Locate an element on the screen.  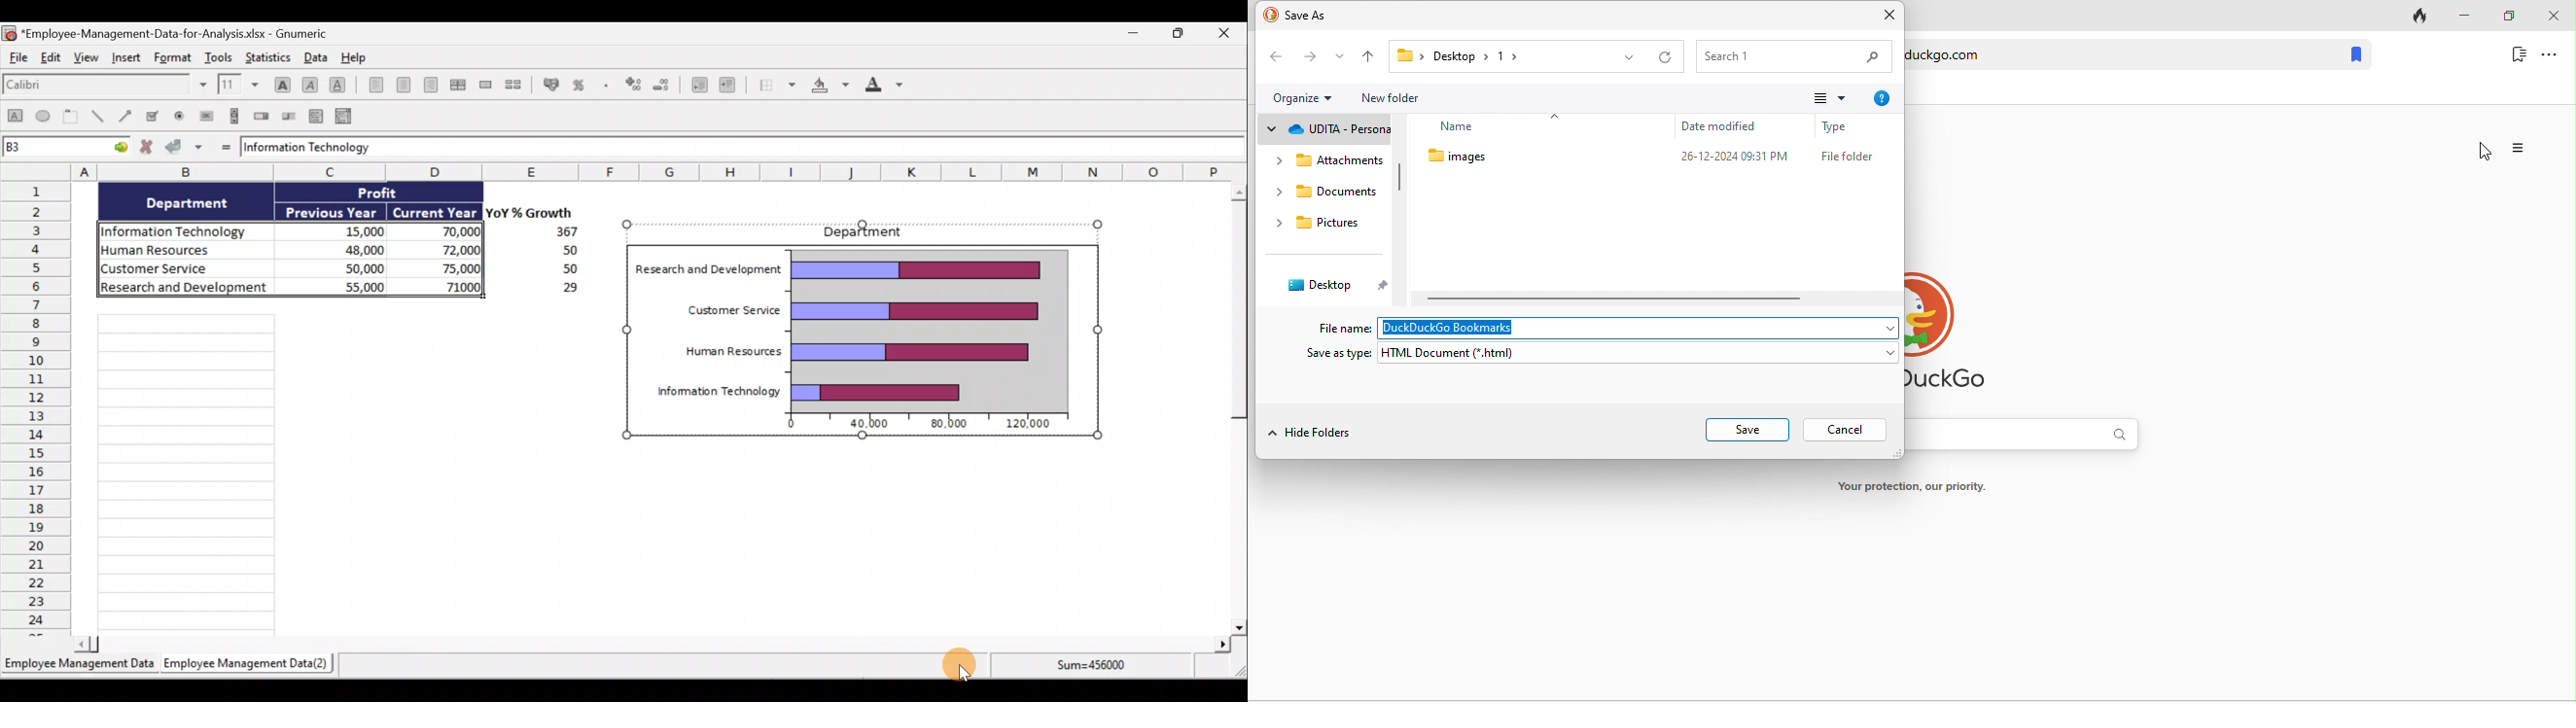
Customer Service is located at coordinates (189, 270).